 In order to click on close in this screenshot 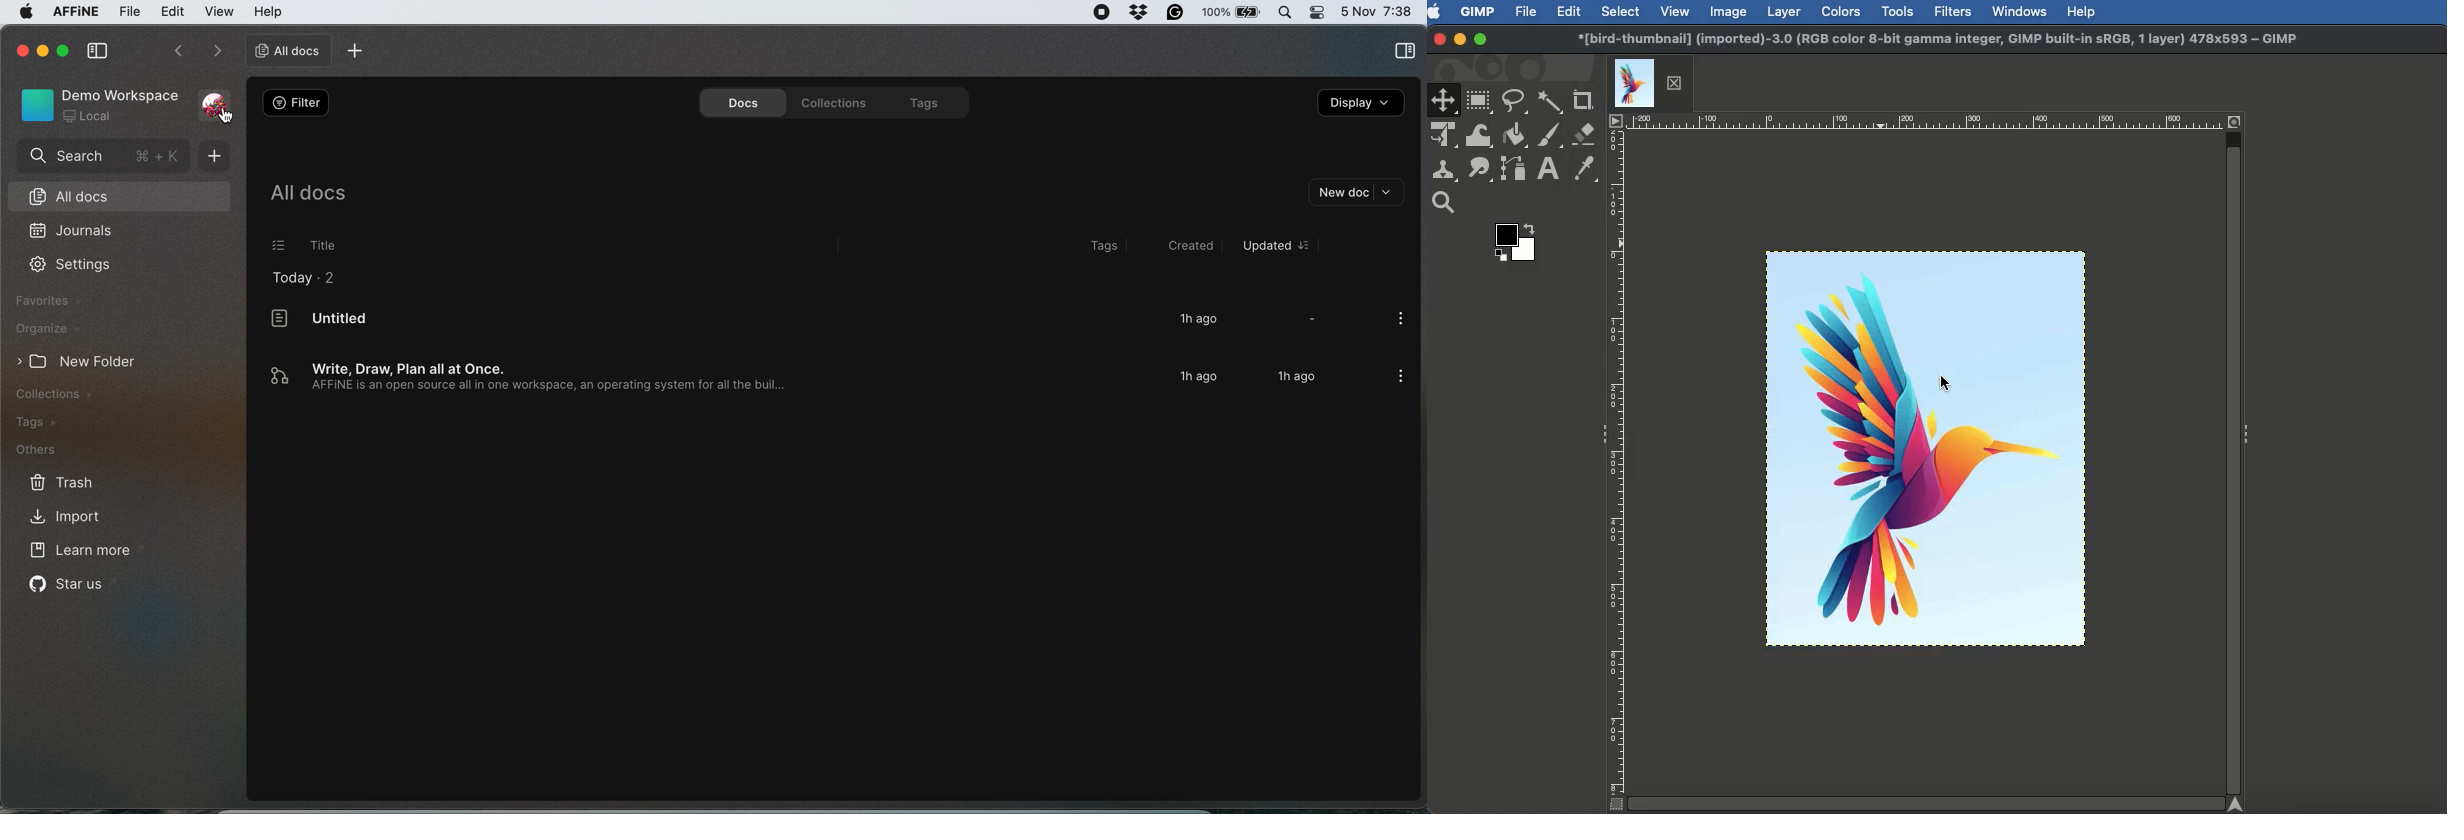, I will do `click(21, 49)`.